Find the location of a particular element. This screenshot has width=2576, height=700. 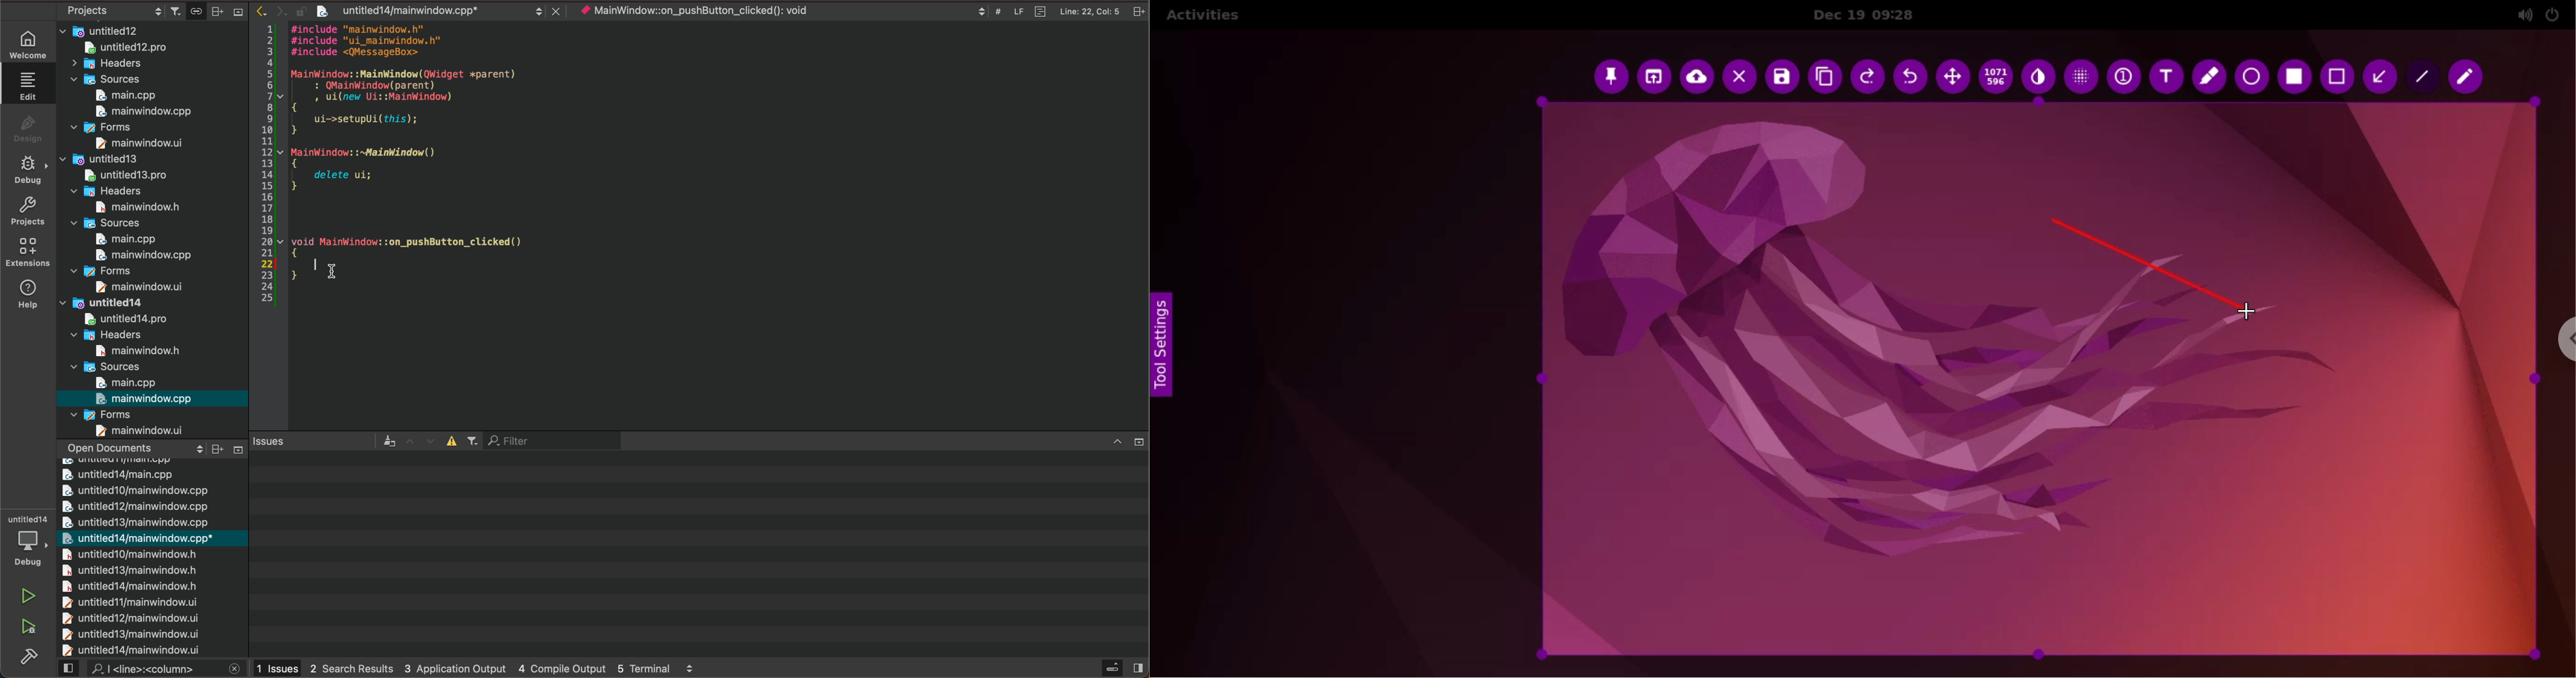

close slide bar is located at coordinates (1125, 441).